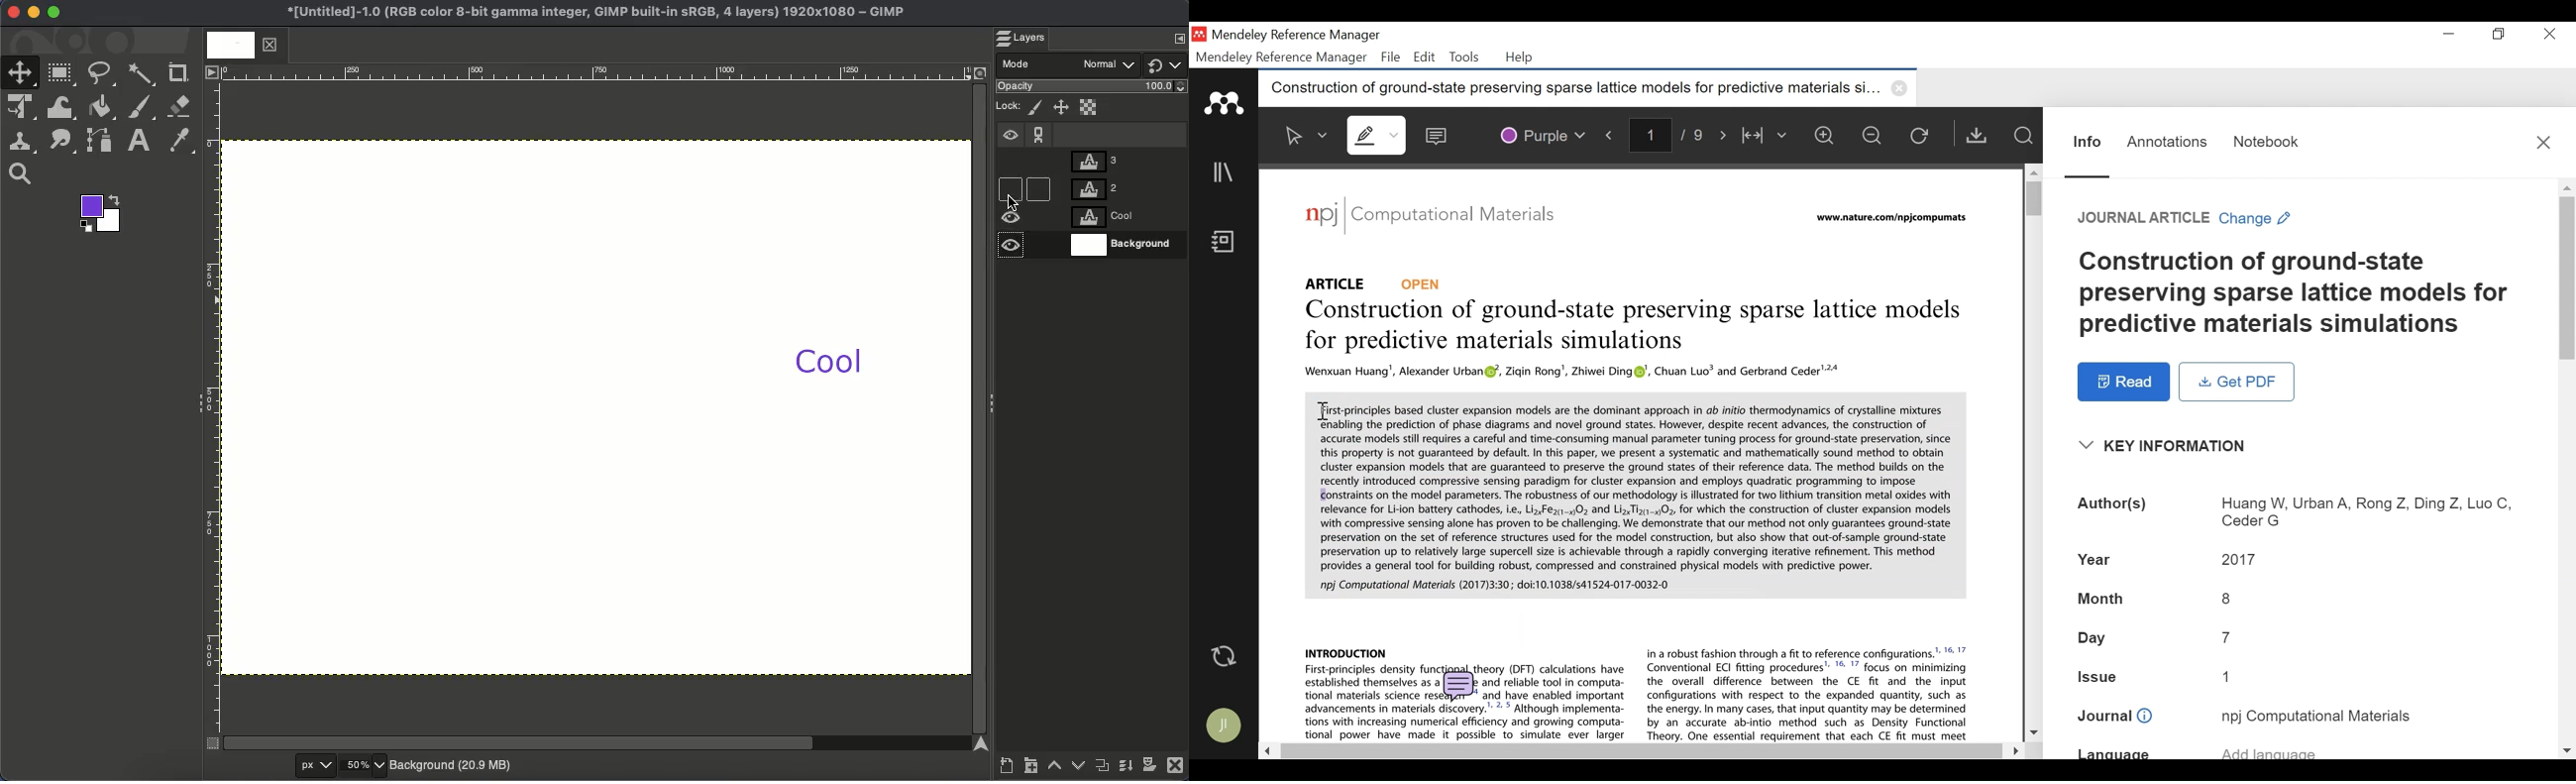 The width and height of the screenshot is (2576, 784). What do you see at coordinates (2267, 142) in the screenshot?
I see `Notebook` at bounding box center [2267, 142].